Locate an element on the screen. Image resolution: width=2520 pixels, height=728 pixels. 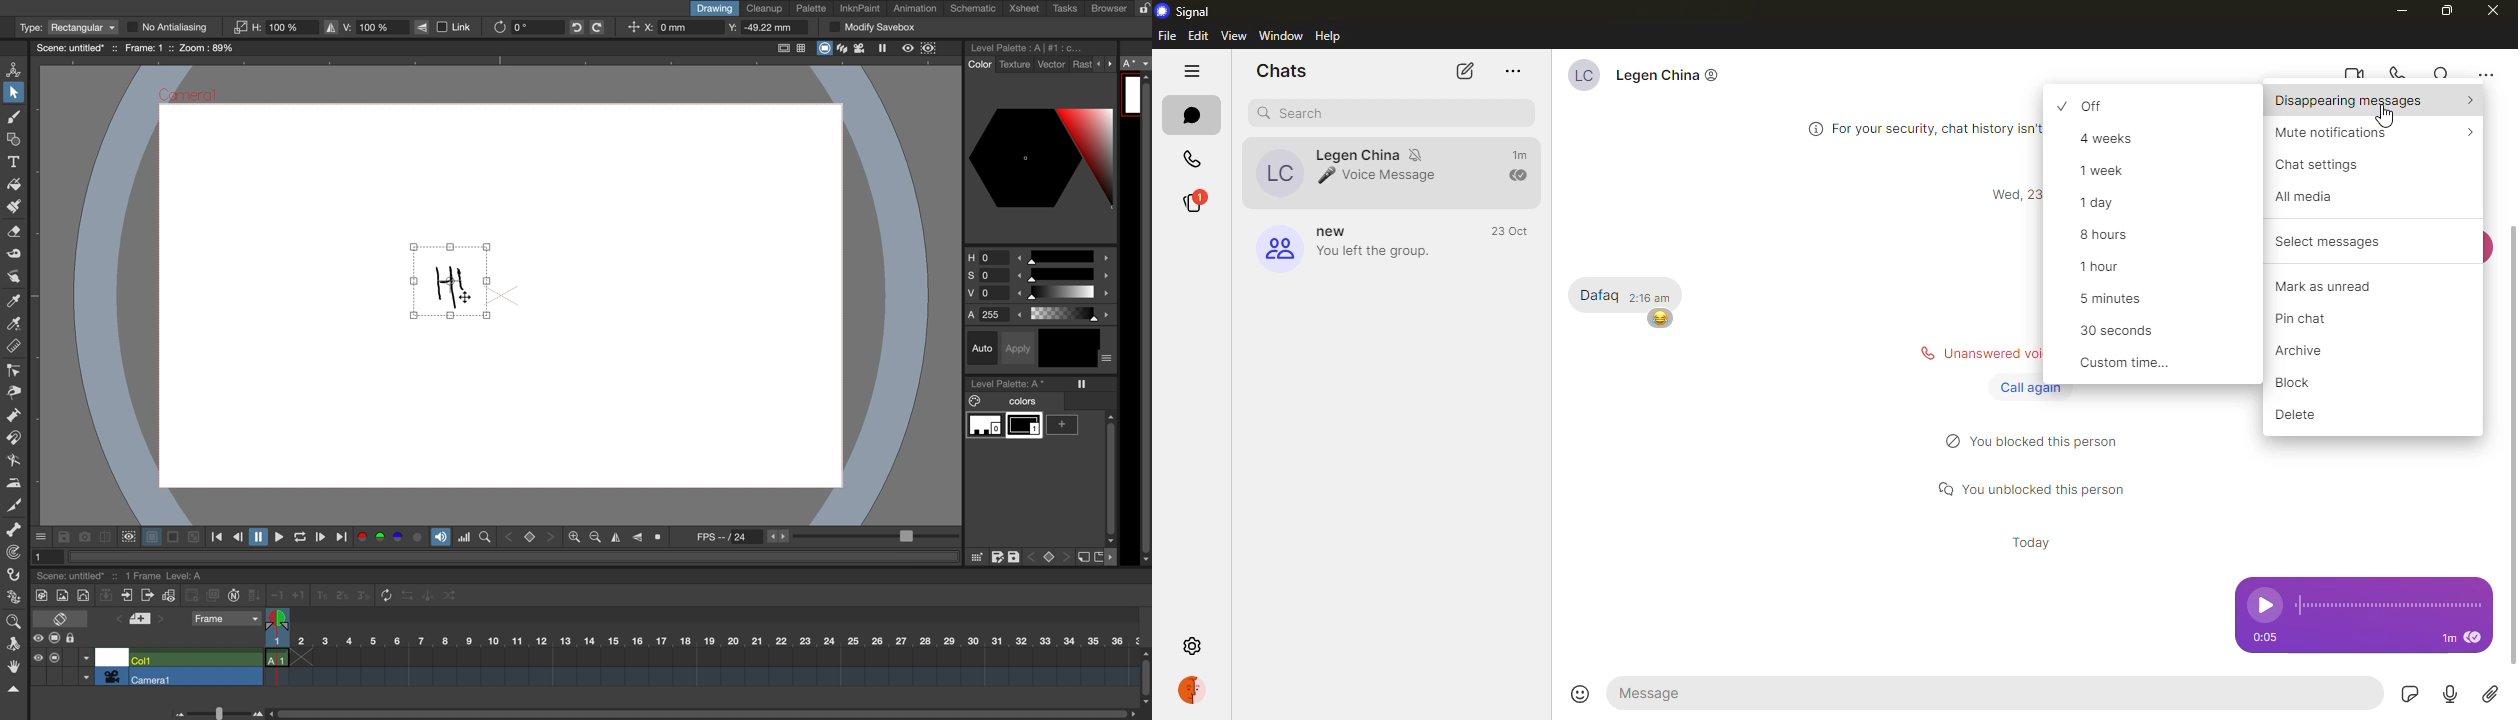
time is located at coordinates (1523, 156).